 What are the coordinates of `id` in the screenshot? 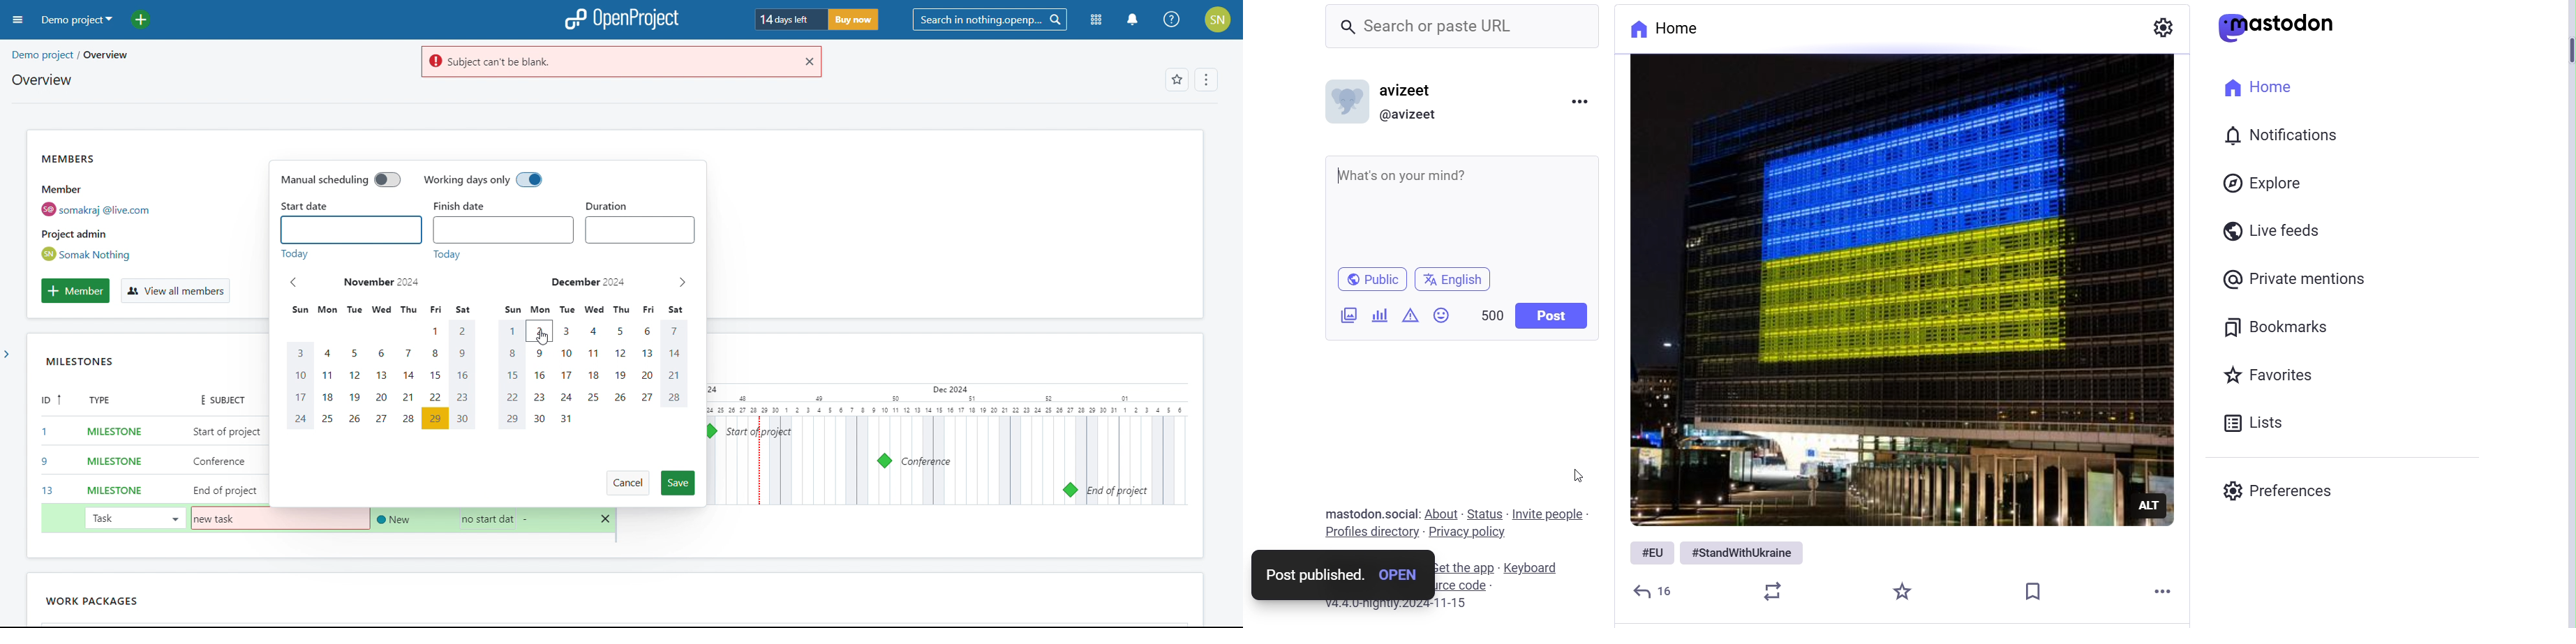 It's located at (47, 447).